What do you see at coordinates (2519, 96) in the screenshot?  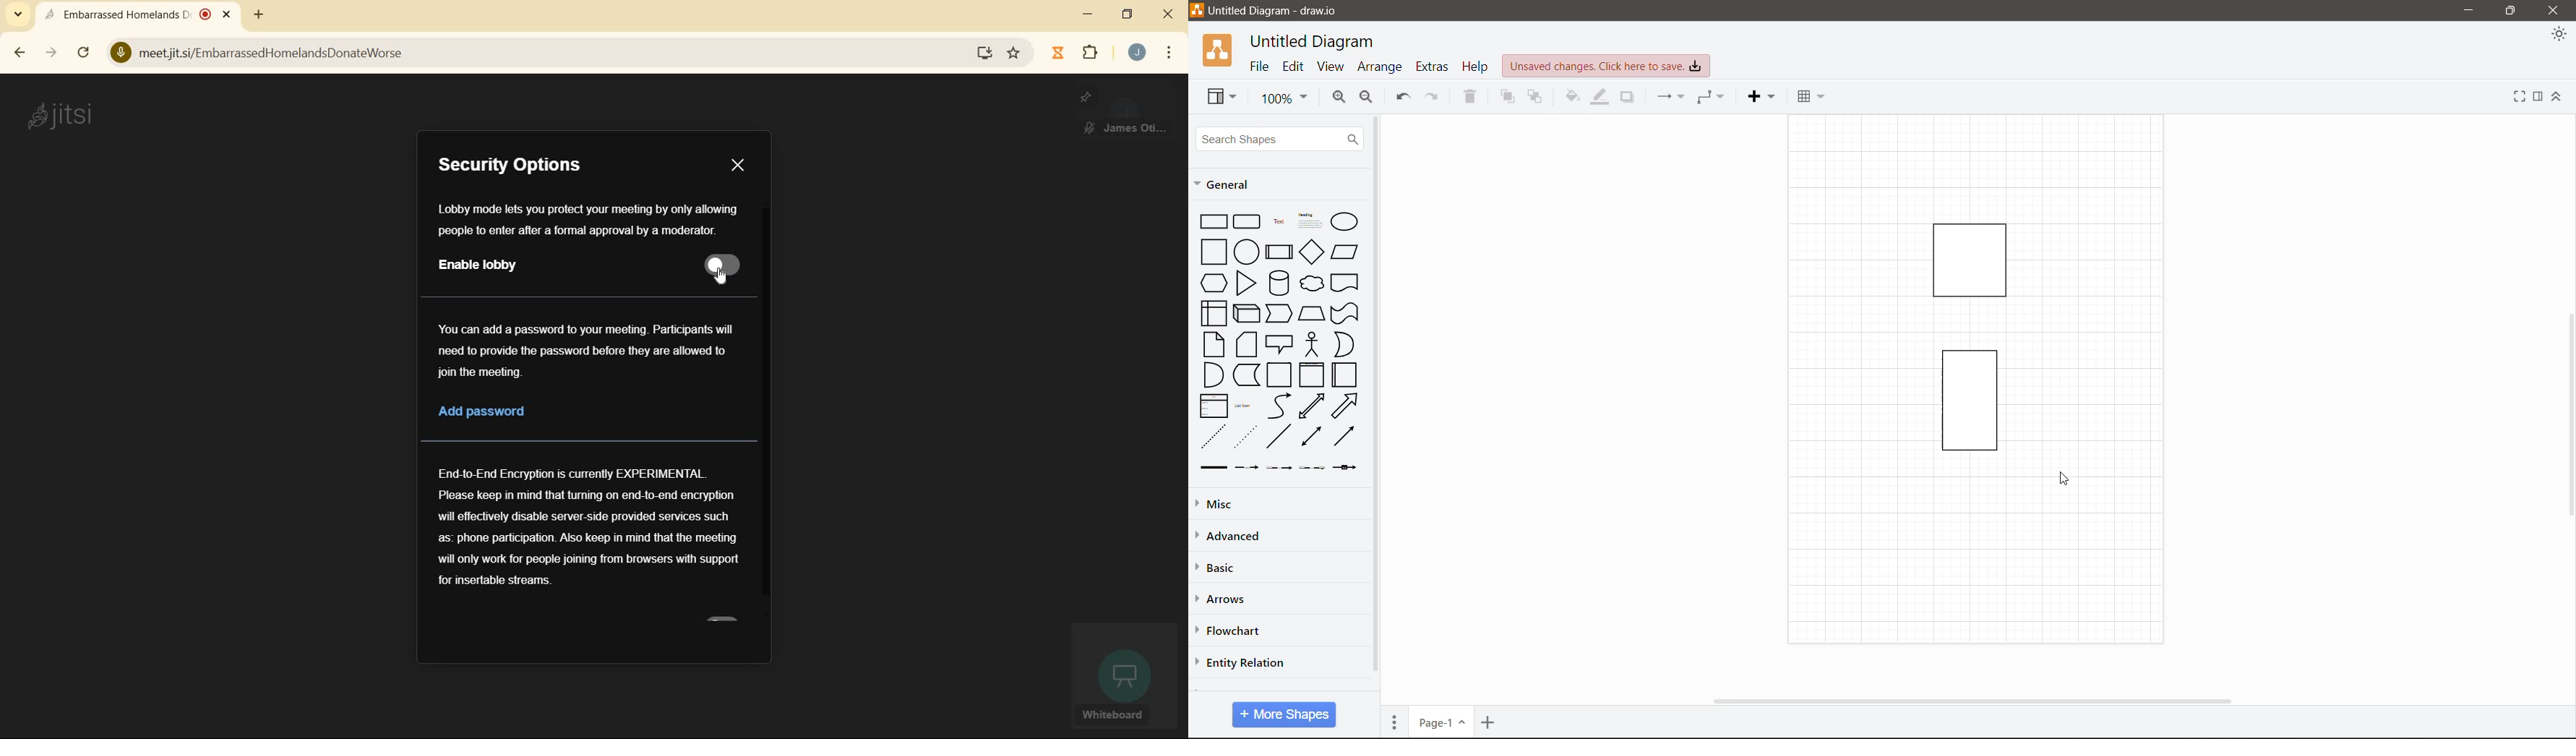 I see `Fullscreen` at bounding box center [2519, 96].